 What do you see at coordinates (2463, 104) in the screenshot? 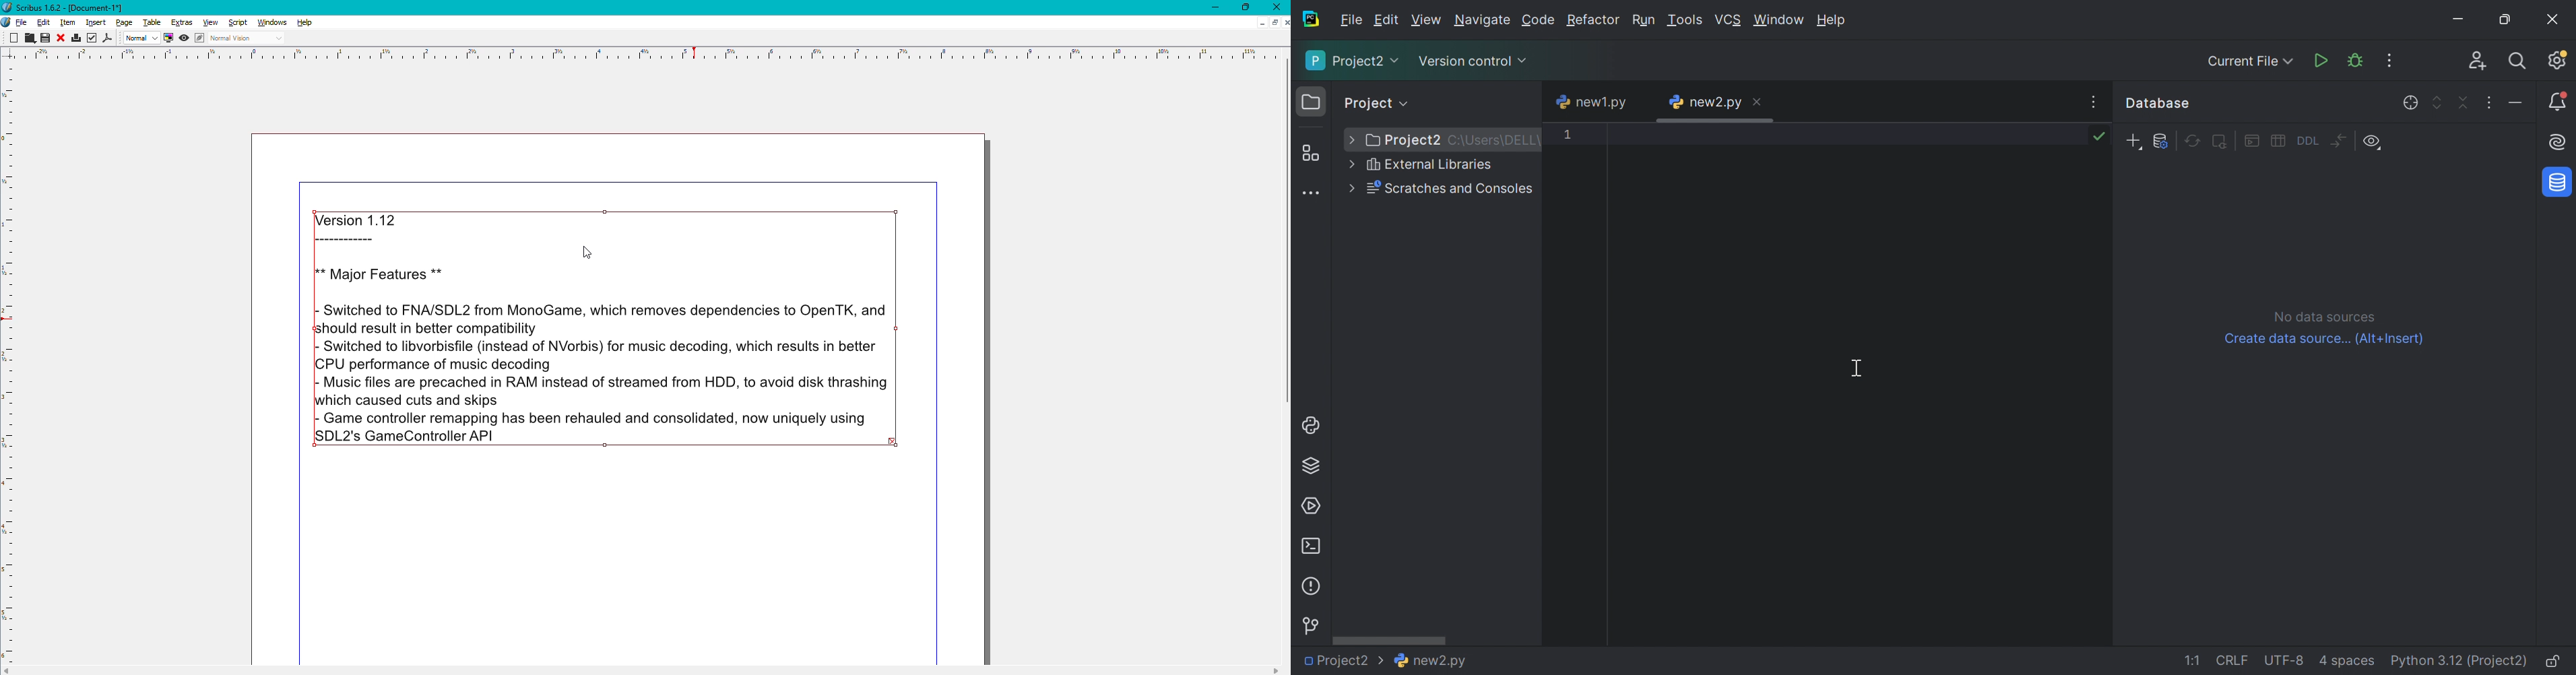
I see `Collapse all` at bounding box center [2463, 104].